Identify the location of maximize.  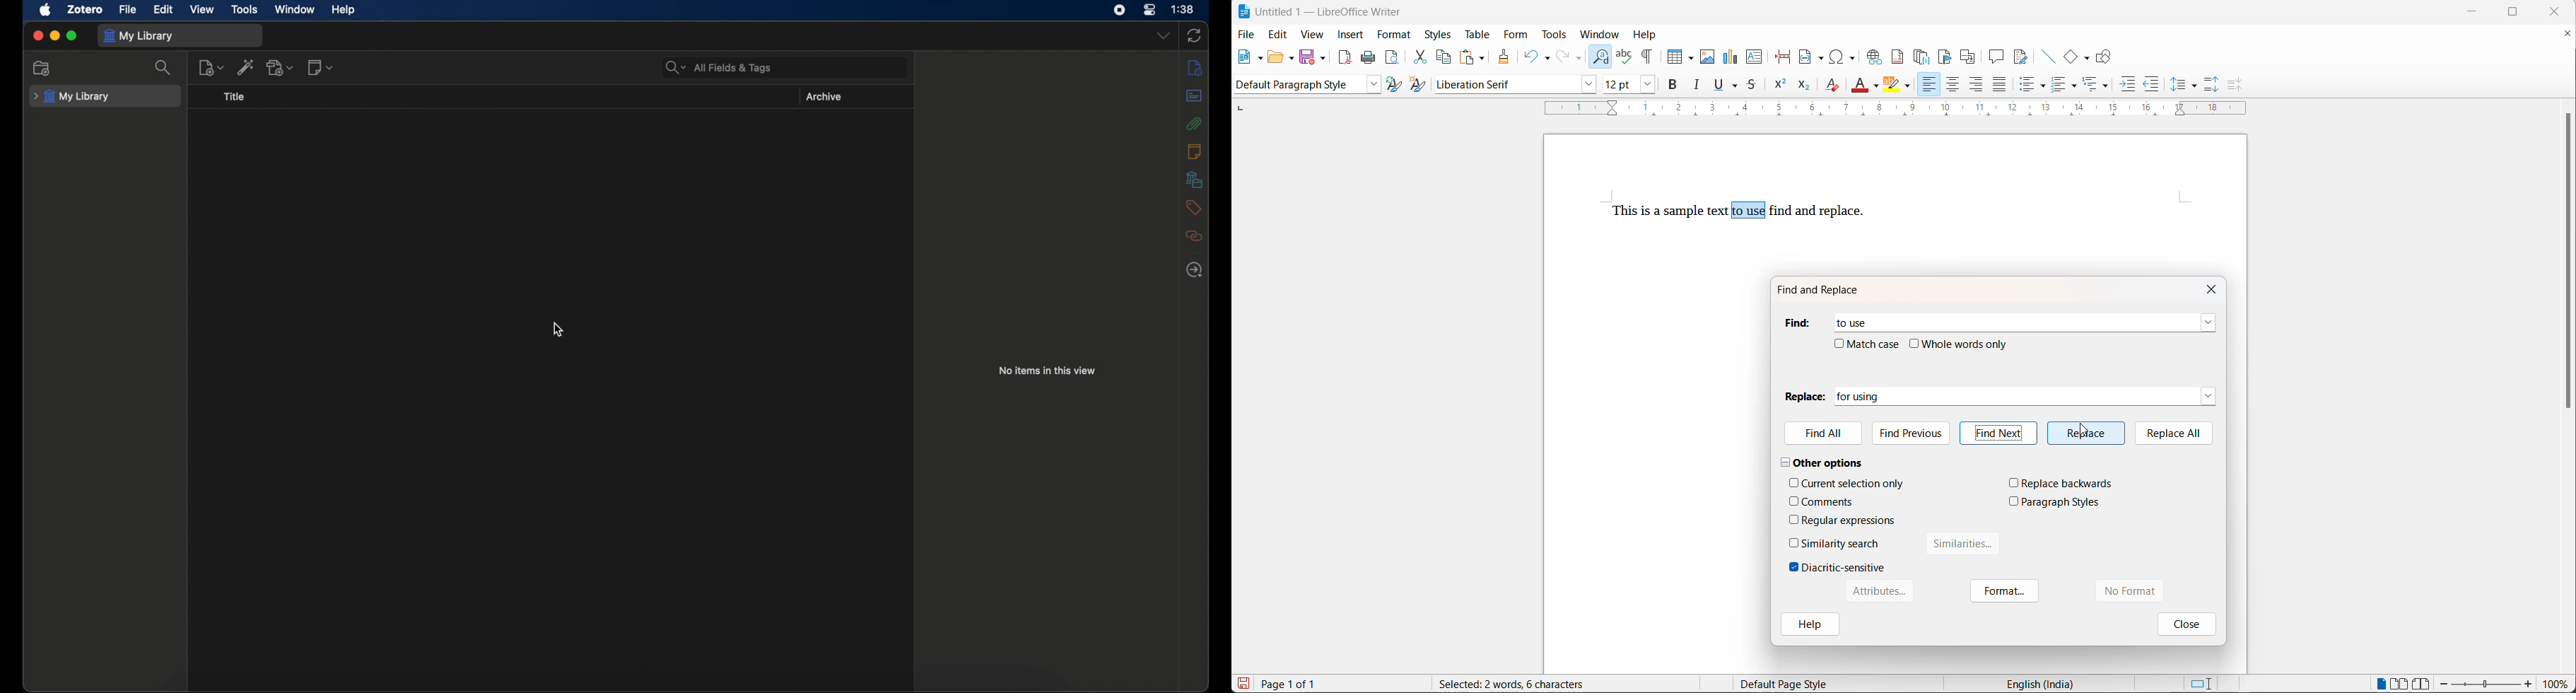
(2523, 13).